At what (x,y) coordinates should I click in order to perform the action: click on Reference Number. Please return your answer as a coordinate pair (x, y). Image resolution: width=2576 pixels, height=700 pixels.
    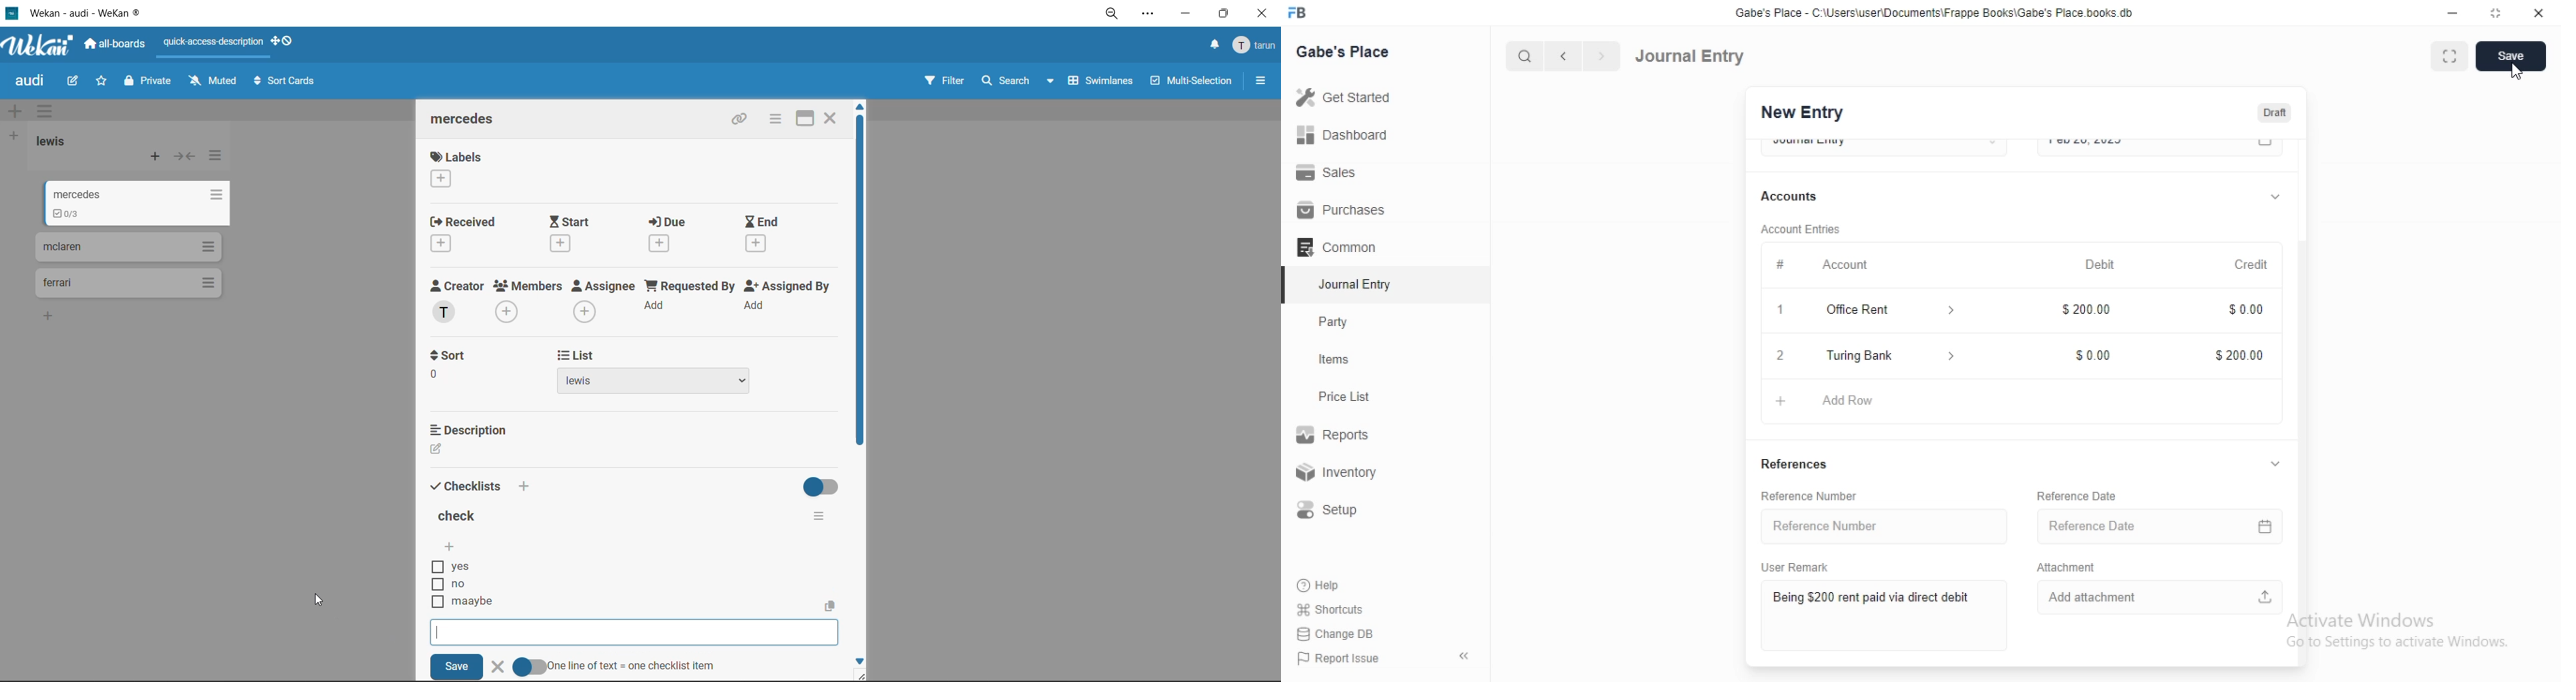
    Looking at the image, I should click on (1822, 496).